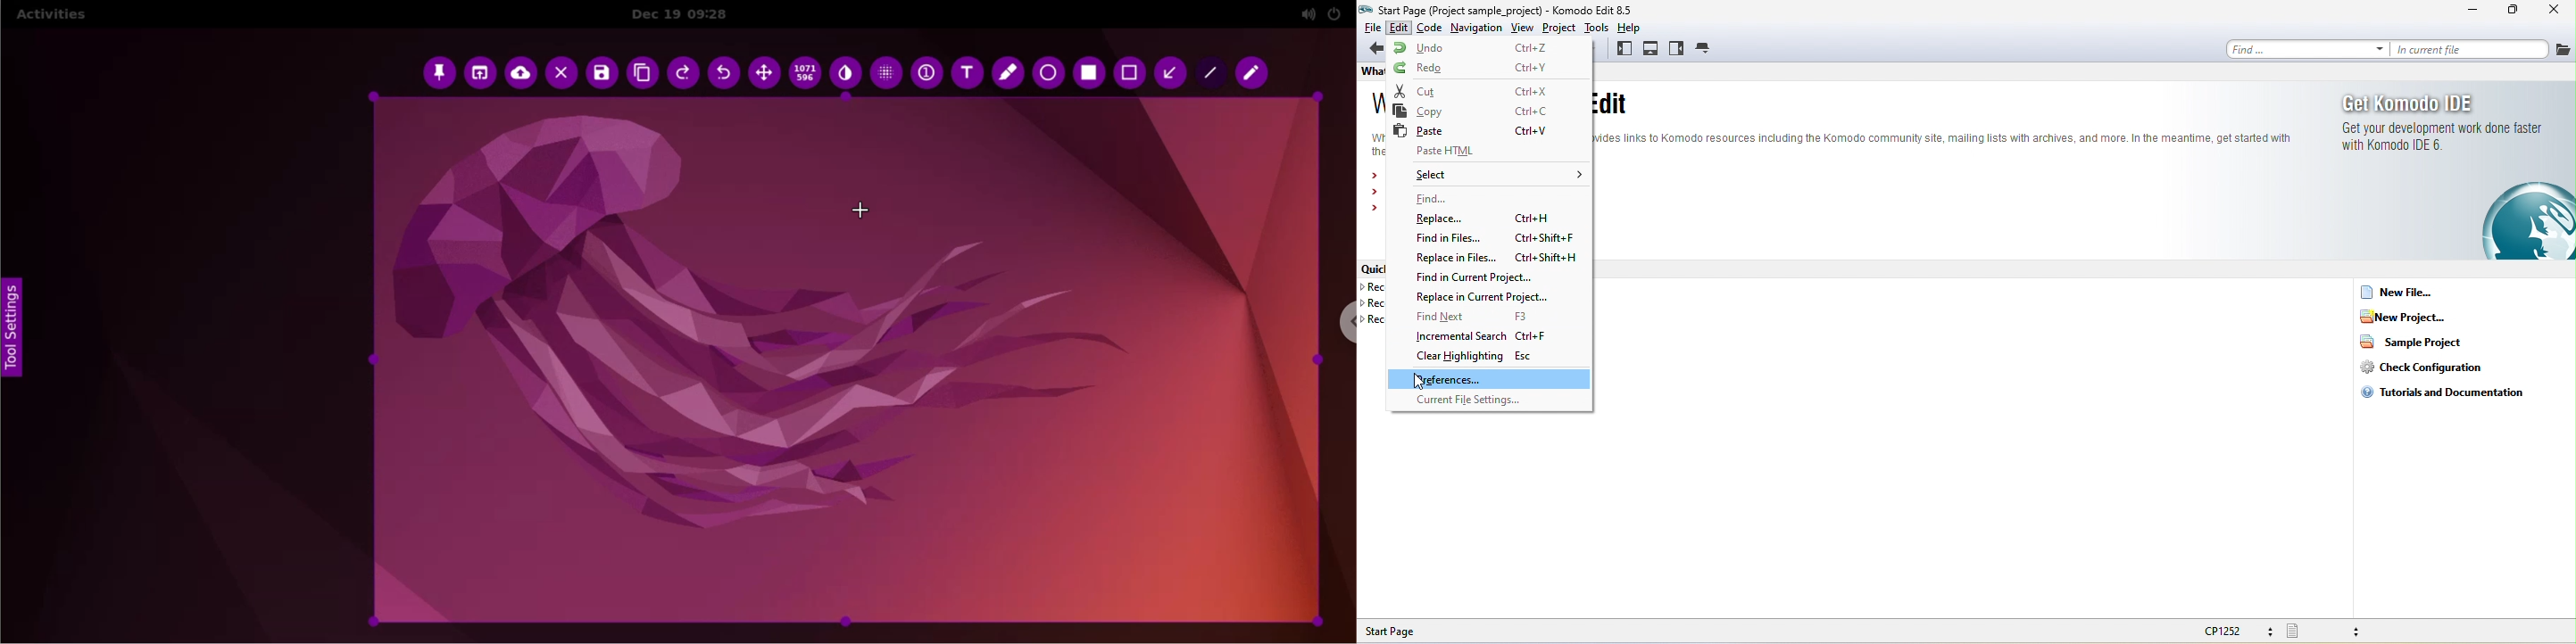  I want to click on files, so click(2564, 50).